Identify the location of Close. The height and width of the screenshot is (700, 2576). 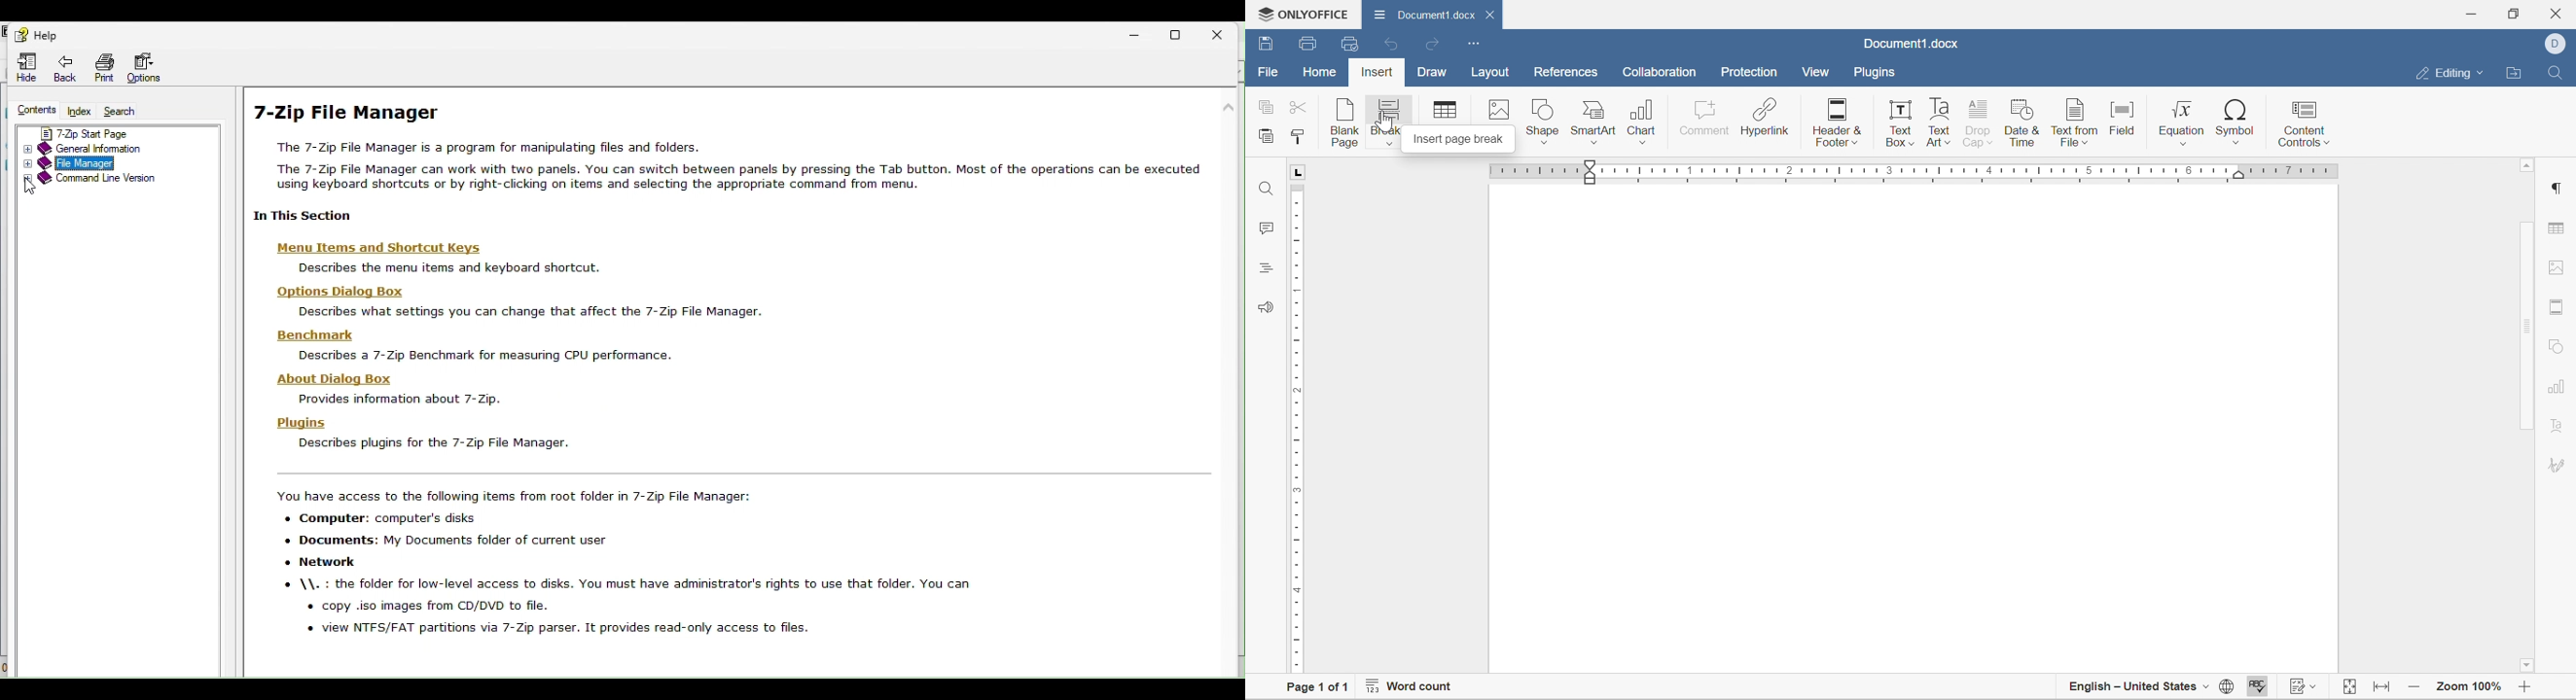
(1226, 32).